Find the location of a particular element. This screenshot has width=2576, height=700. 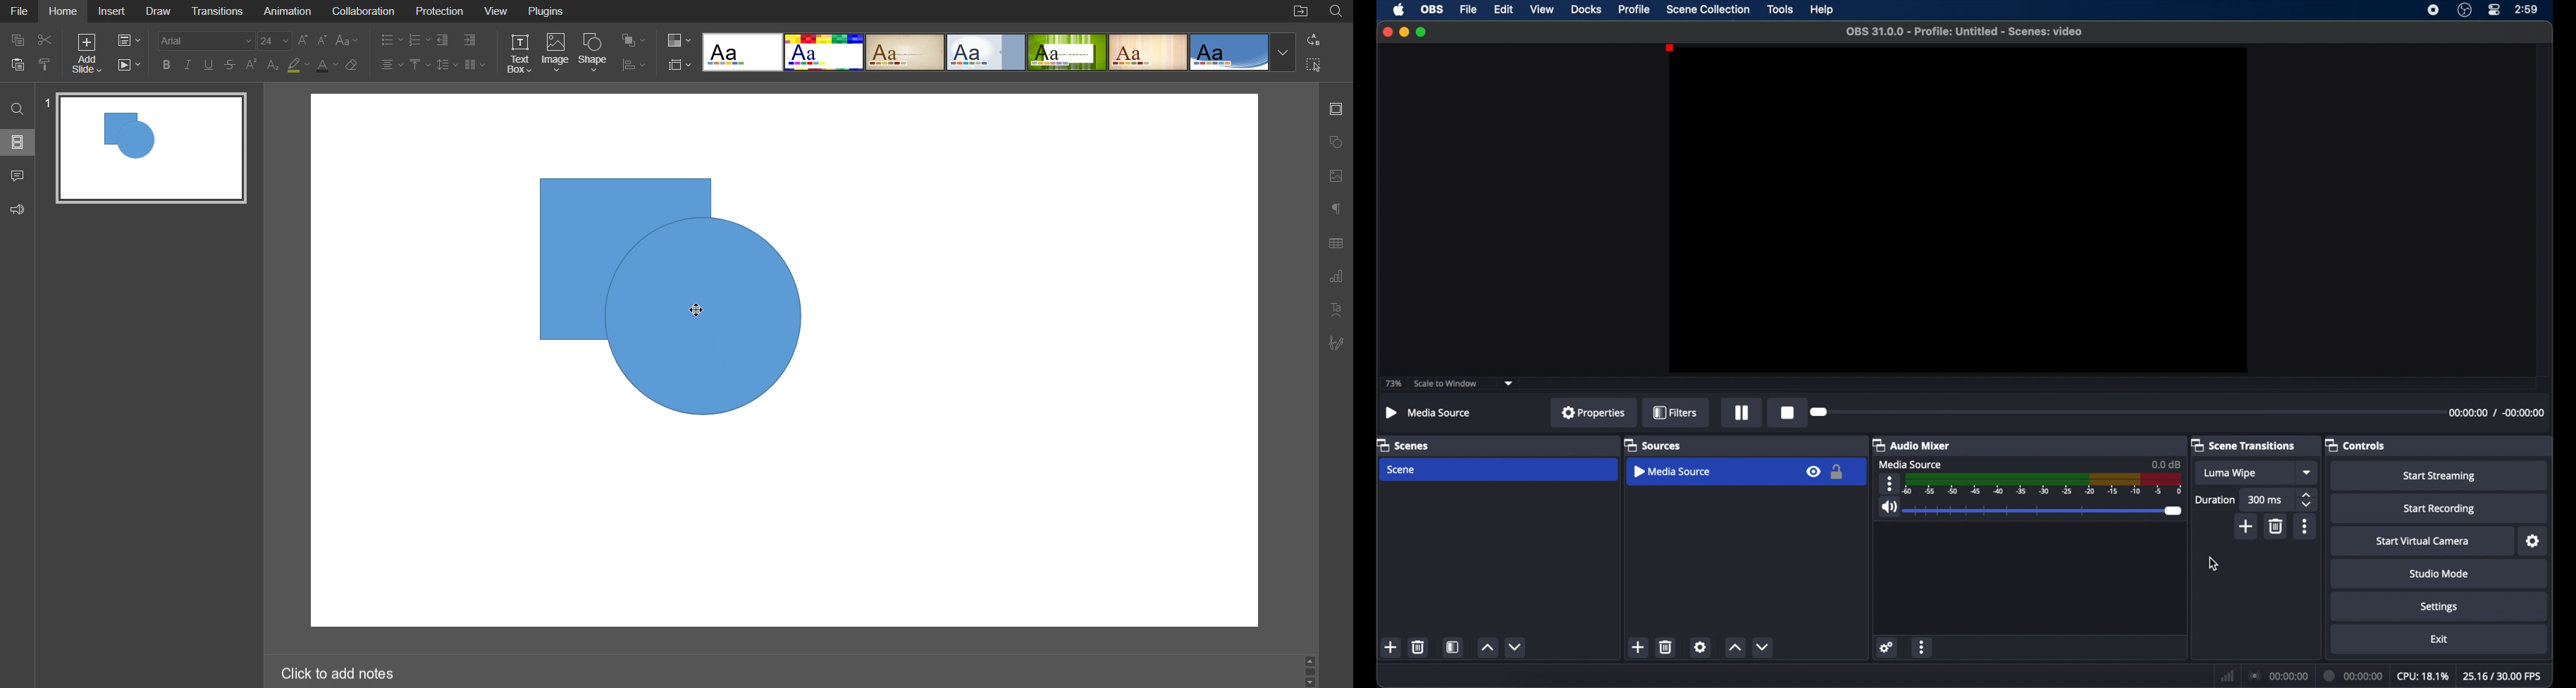

Template Dropdown is located at coordinates (1283, 51).